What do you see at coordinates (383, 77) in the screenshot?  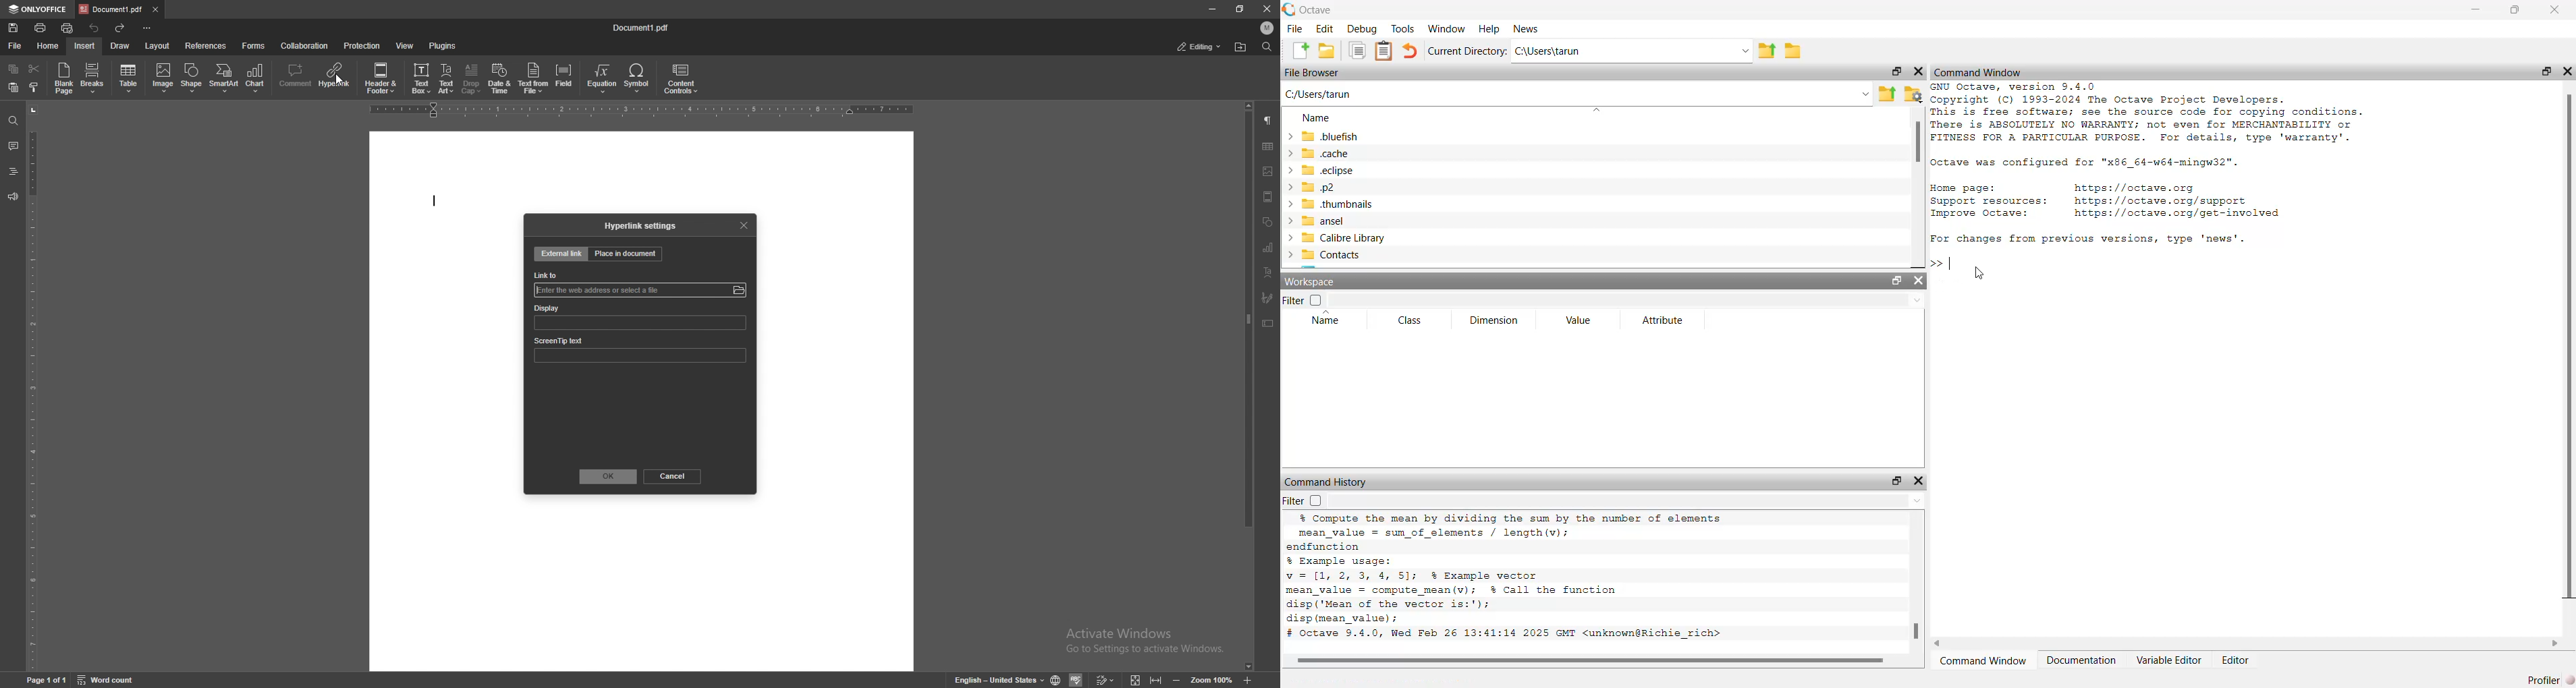 I see `header and footer` at bounding box center [383, 77].